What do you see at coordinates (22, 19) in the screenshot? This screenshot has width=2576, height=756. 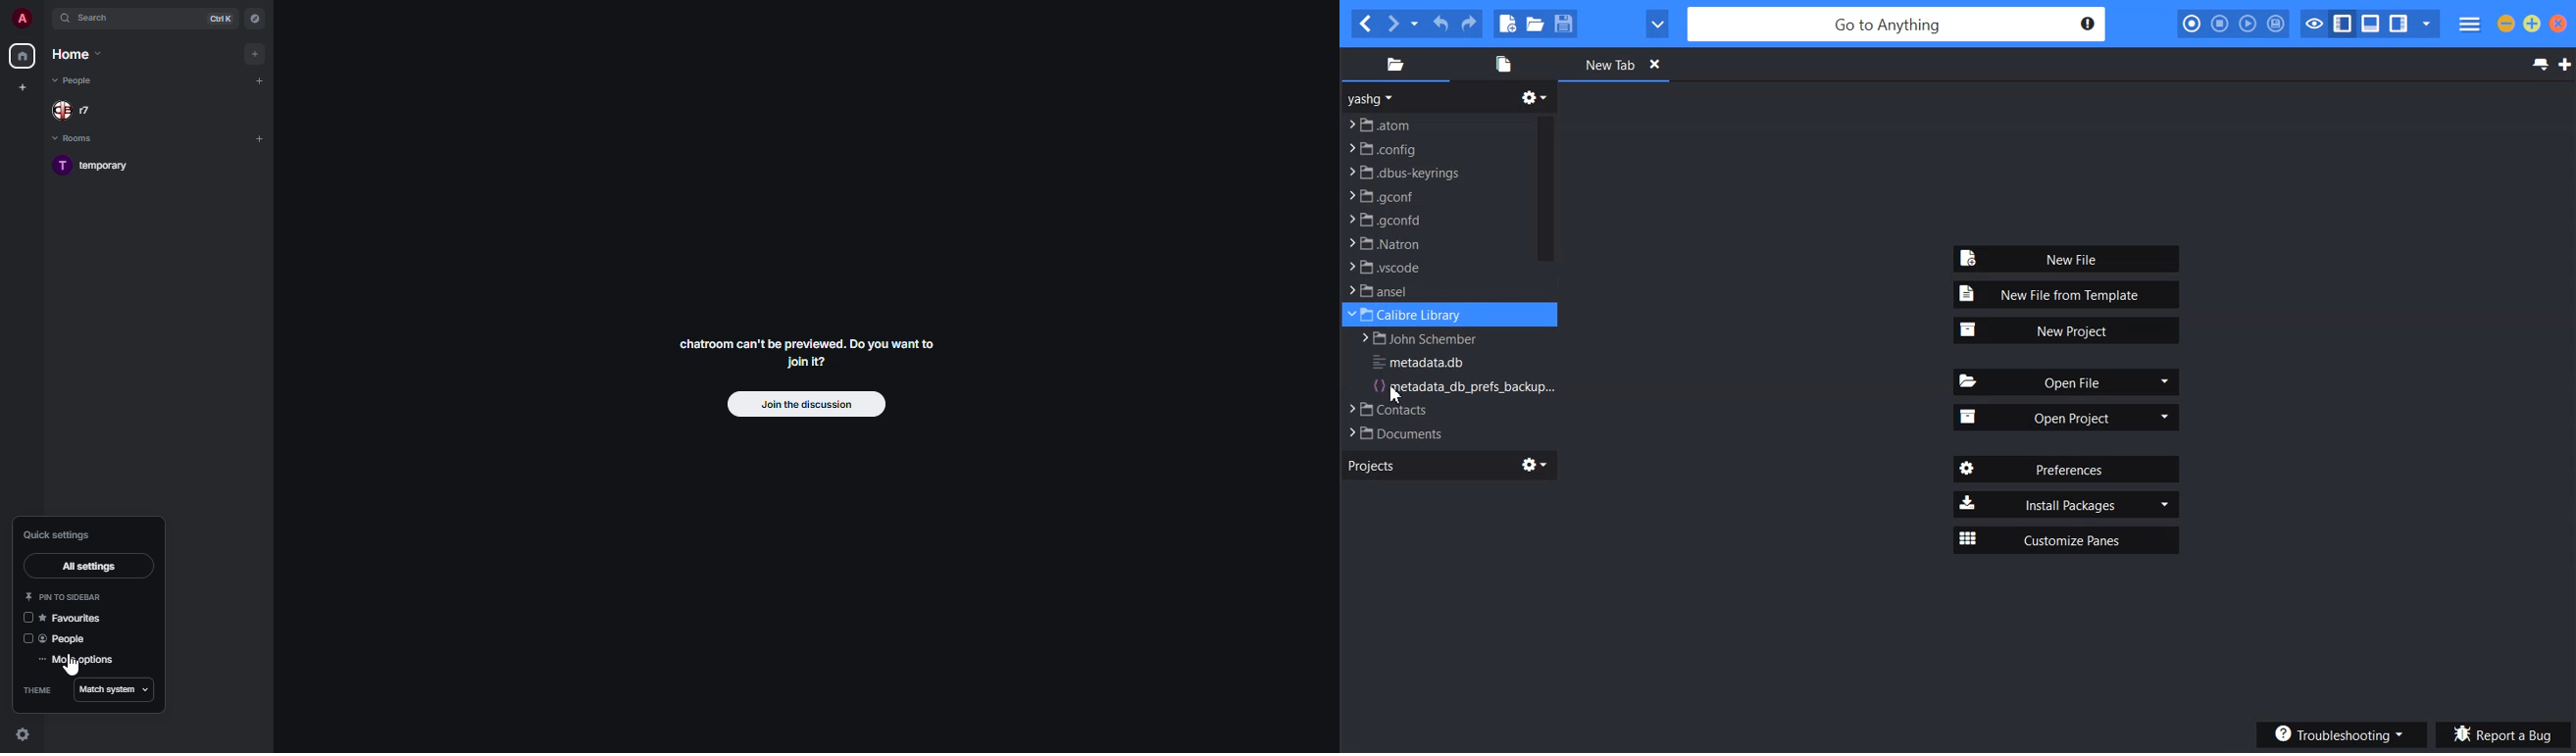 I see `profile` at bounding box center [22, 19].